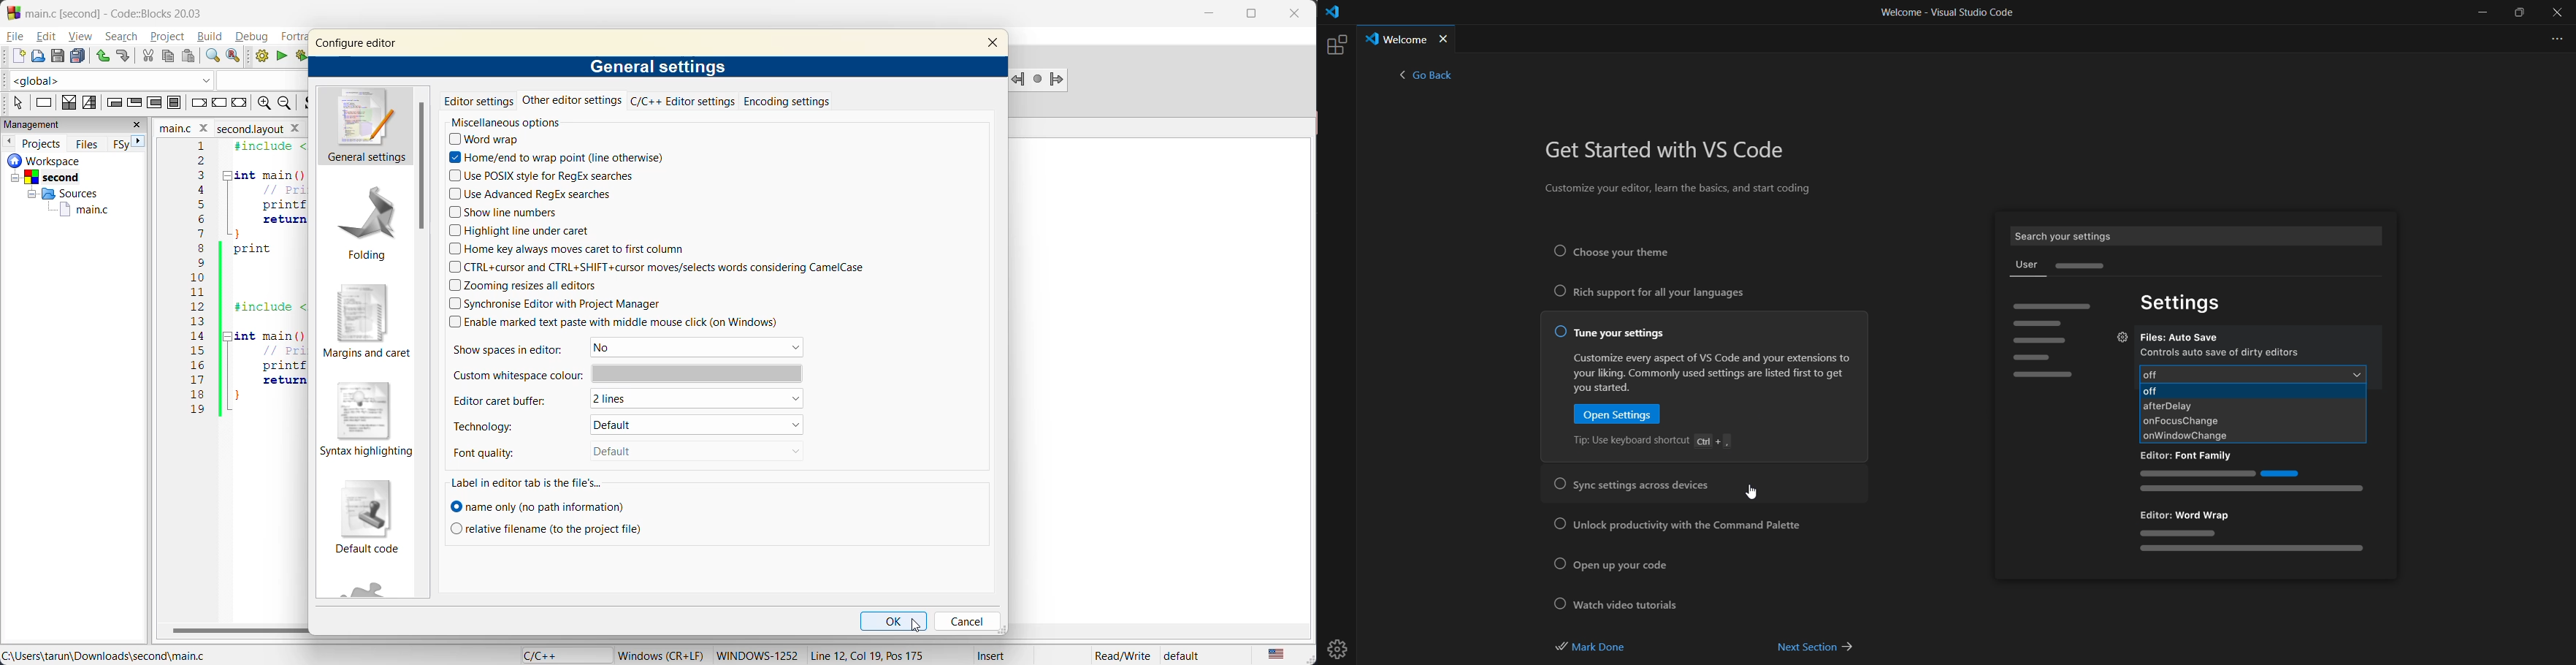  I want to click on font quality, so click(497, 450).